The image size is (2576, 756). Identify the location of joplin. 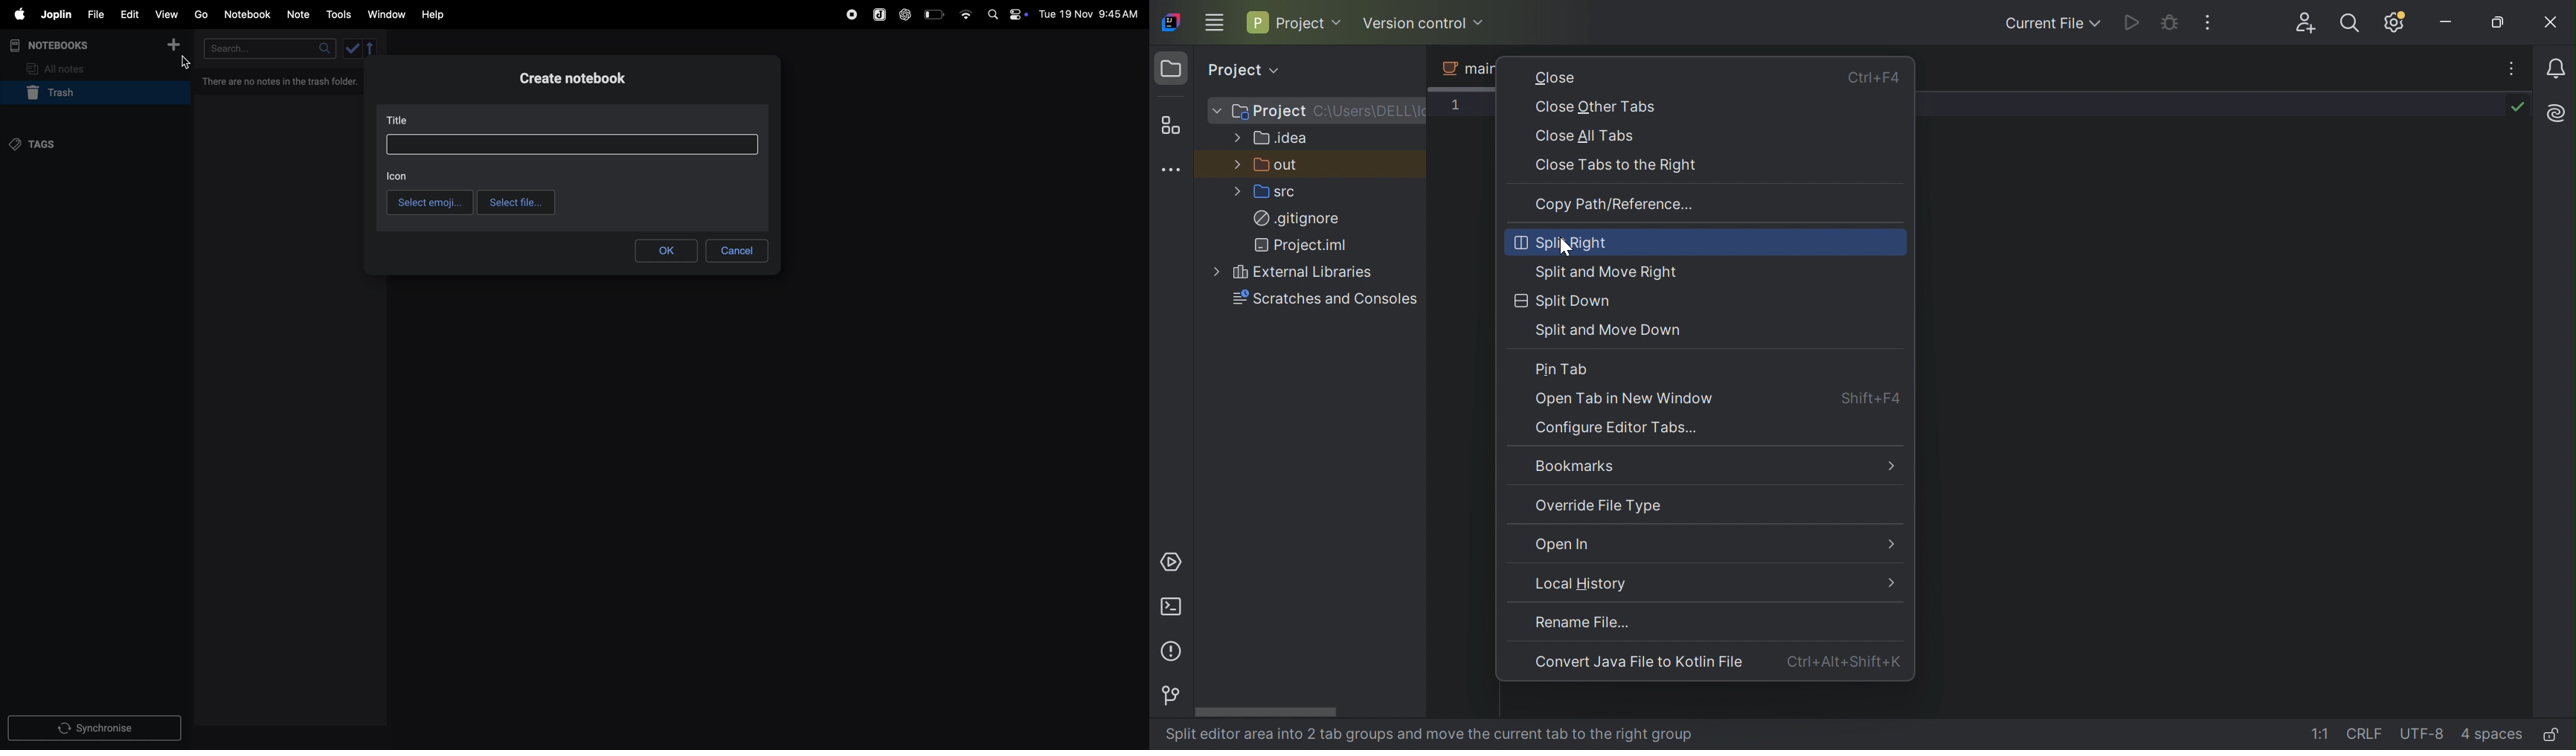
(55, 15).